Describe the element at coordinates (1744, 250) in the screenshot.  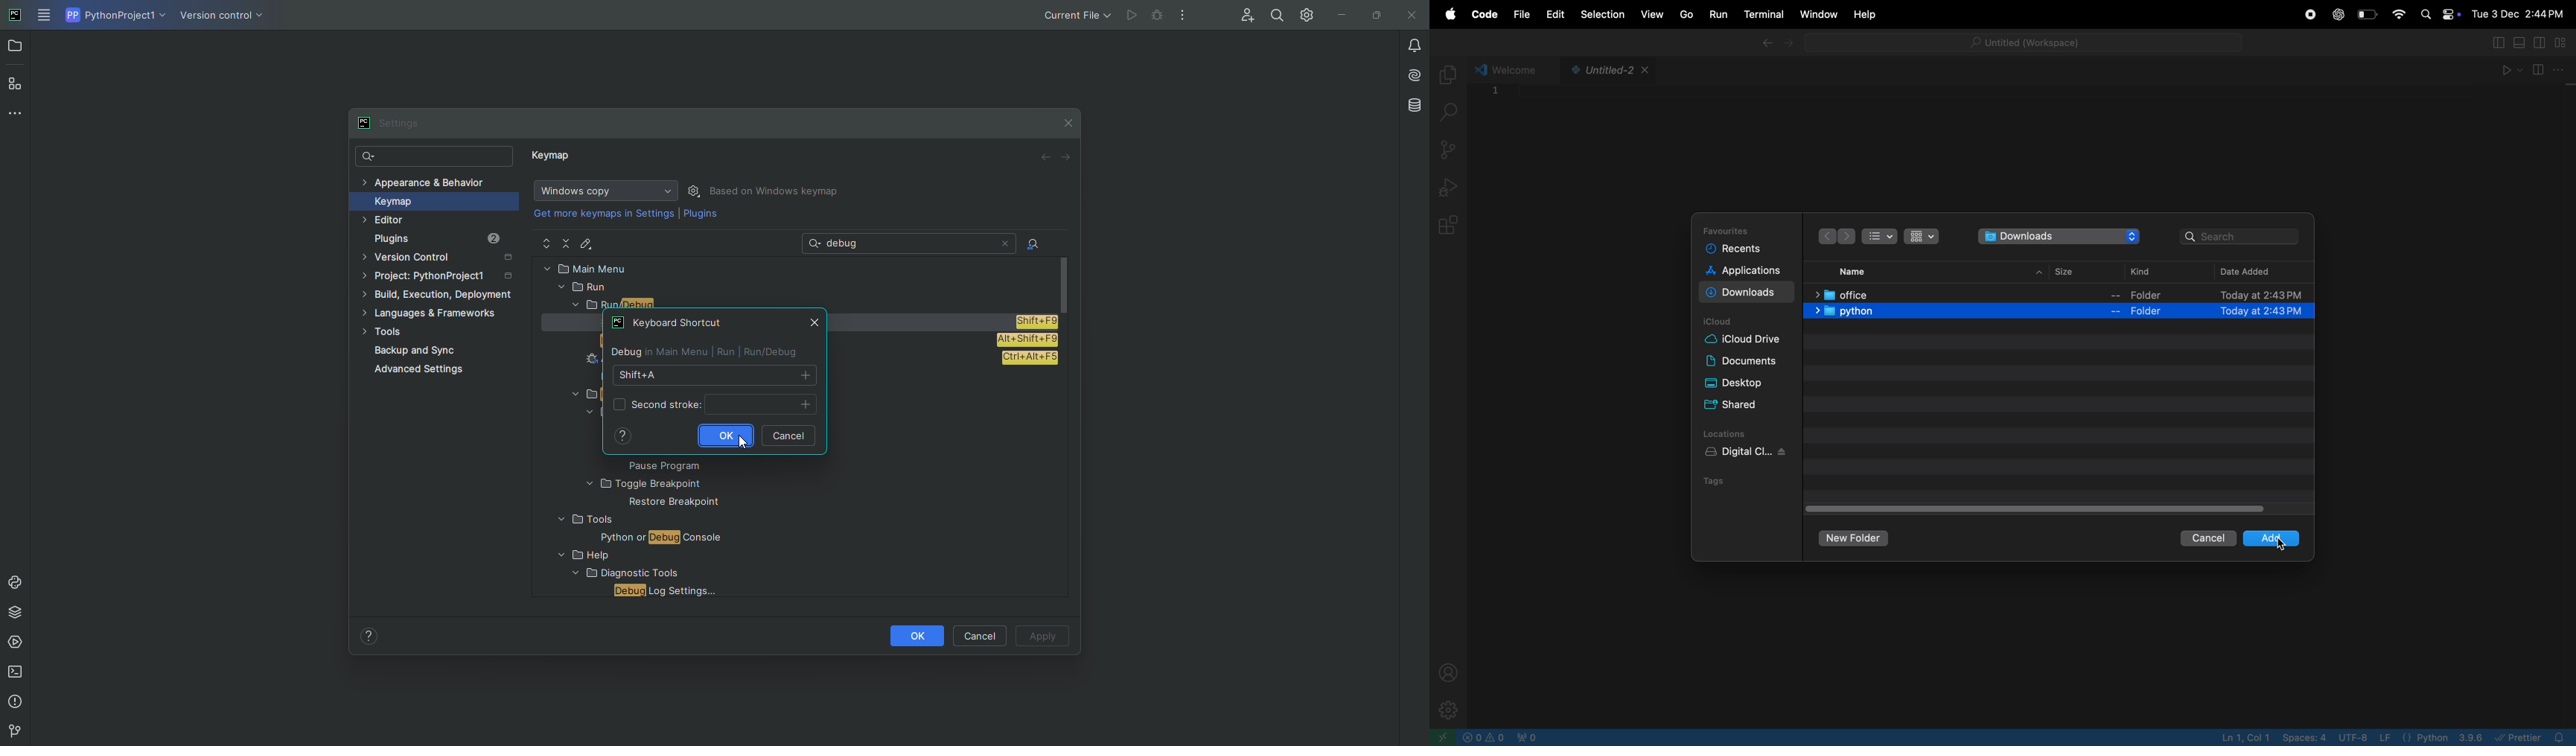
I see `recents` at that location.